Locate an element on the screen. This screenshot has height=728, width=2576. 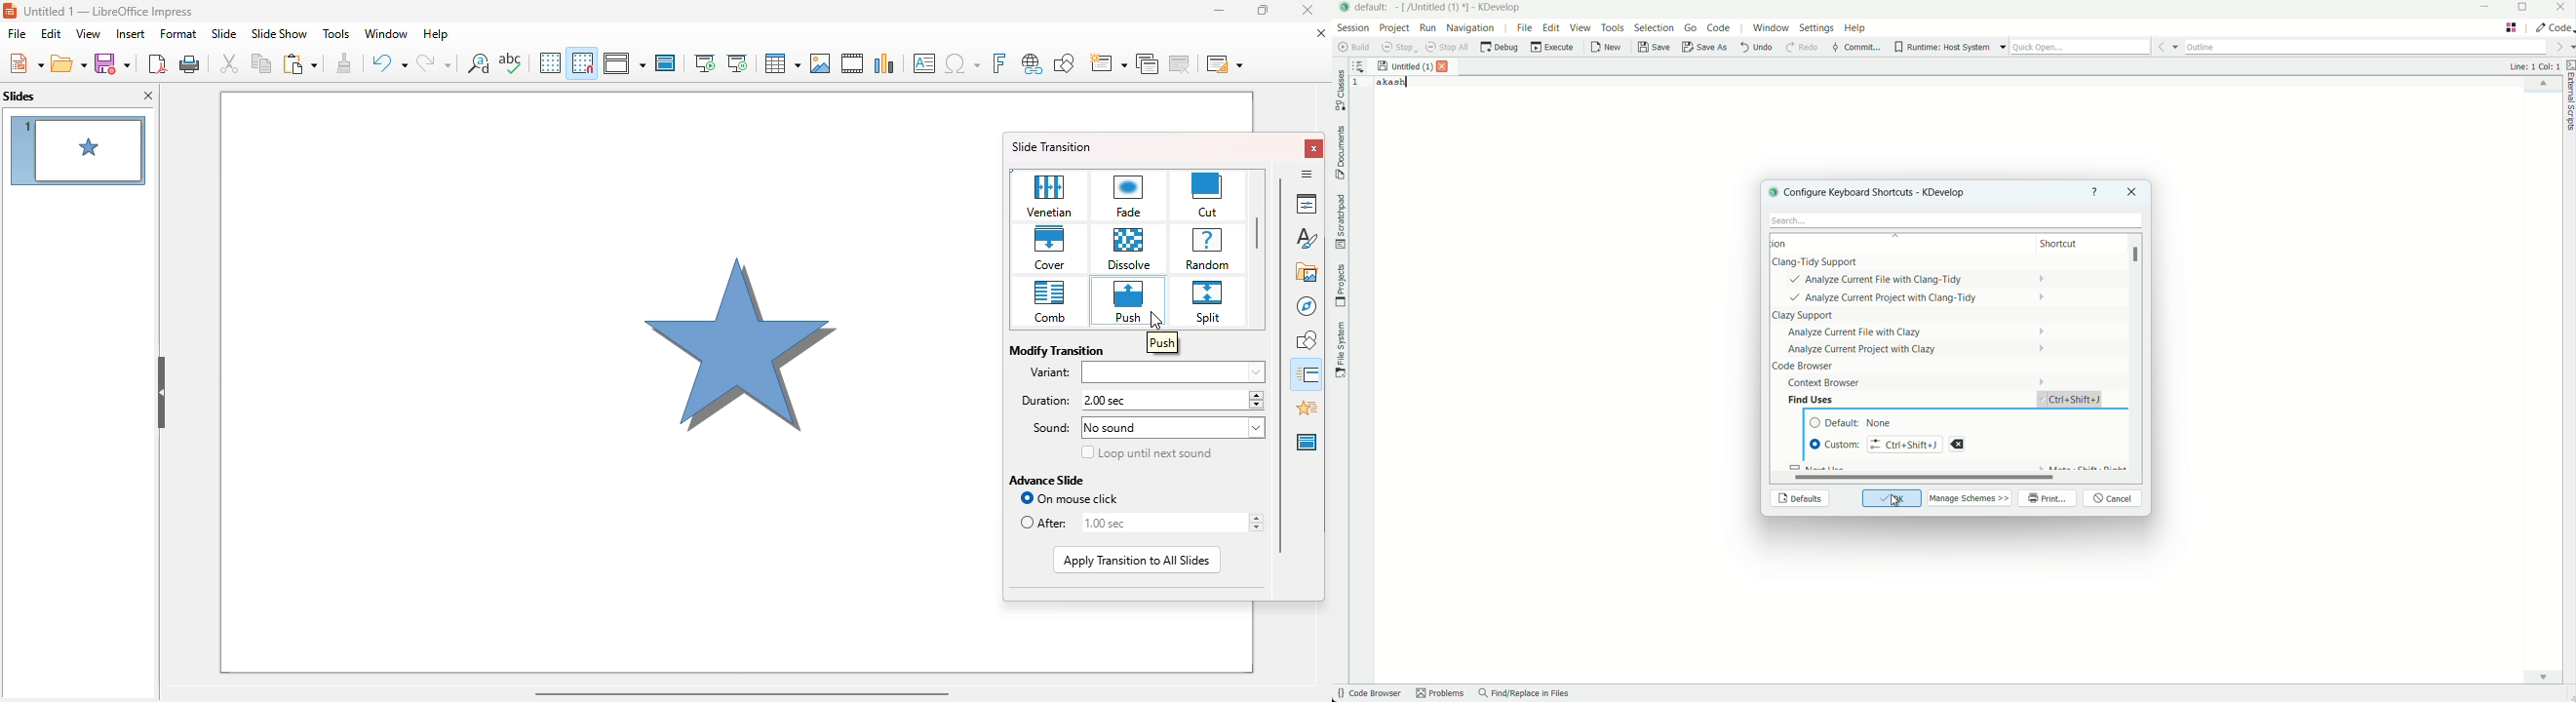
insert hyperlink is located at coordinates (1033, 64).